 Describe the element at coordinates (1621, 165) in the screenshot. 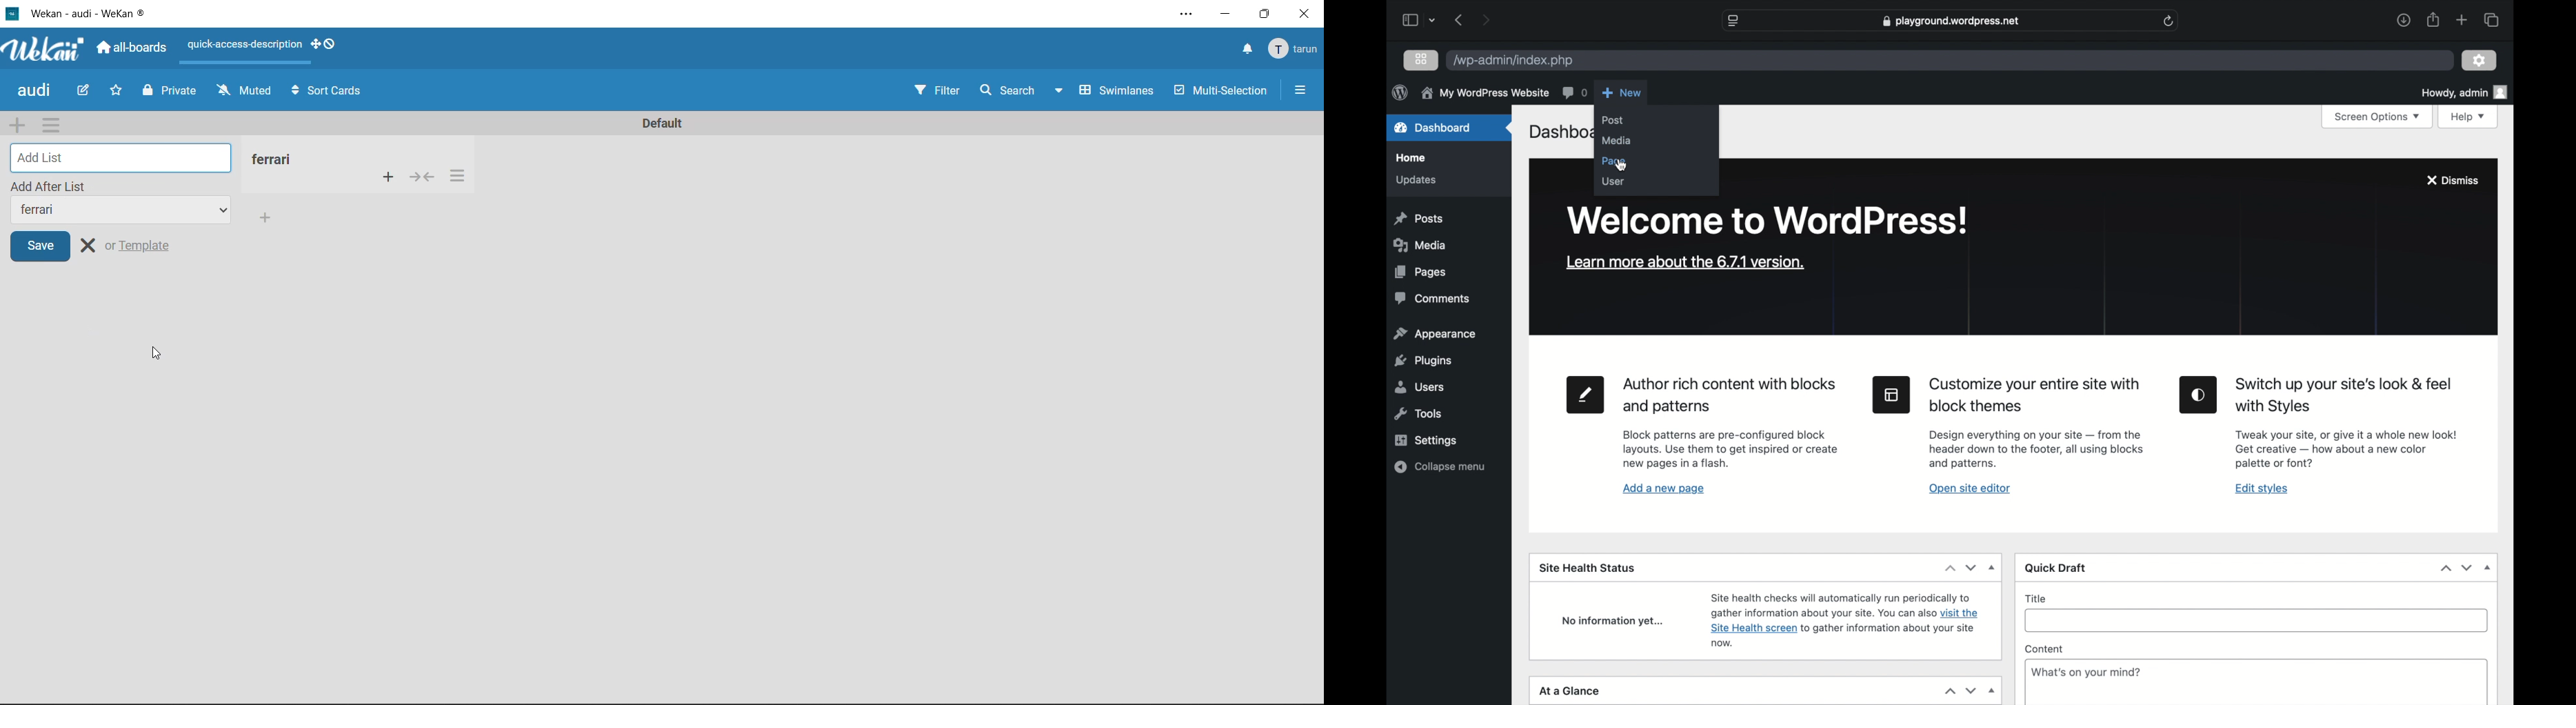

I see `cursor` at that location.